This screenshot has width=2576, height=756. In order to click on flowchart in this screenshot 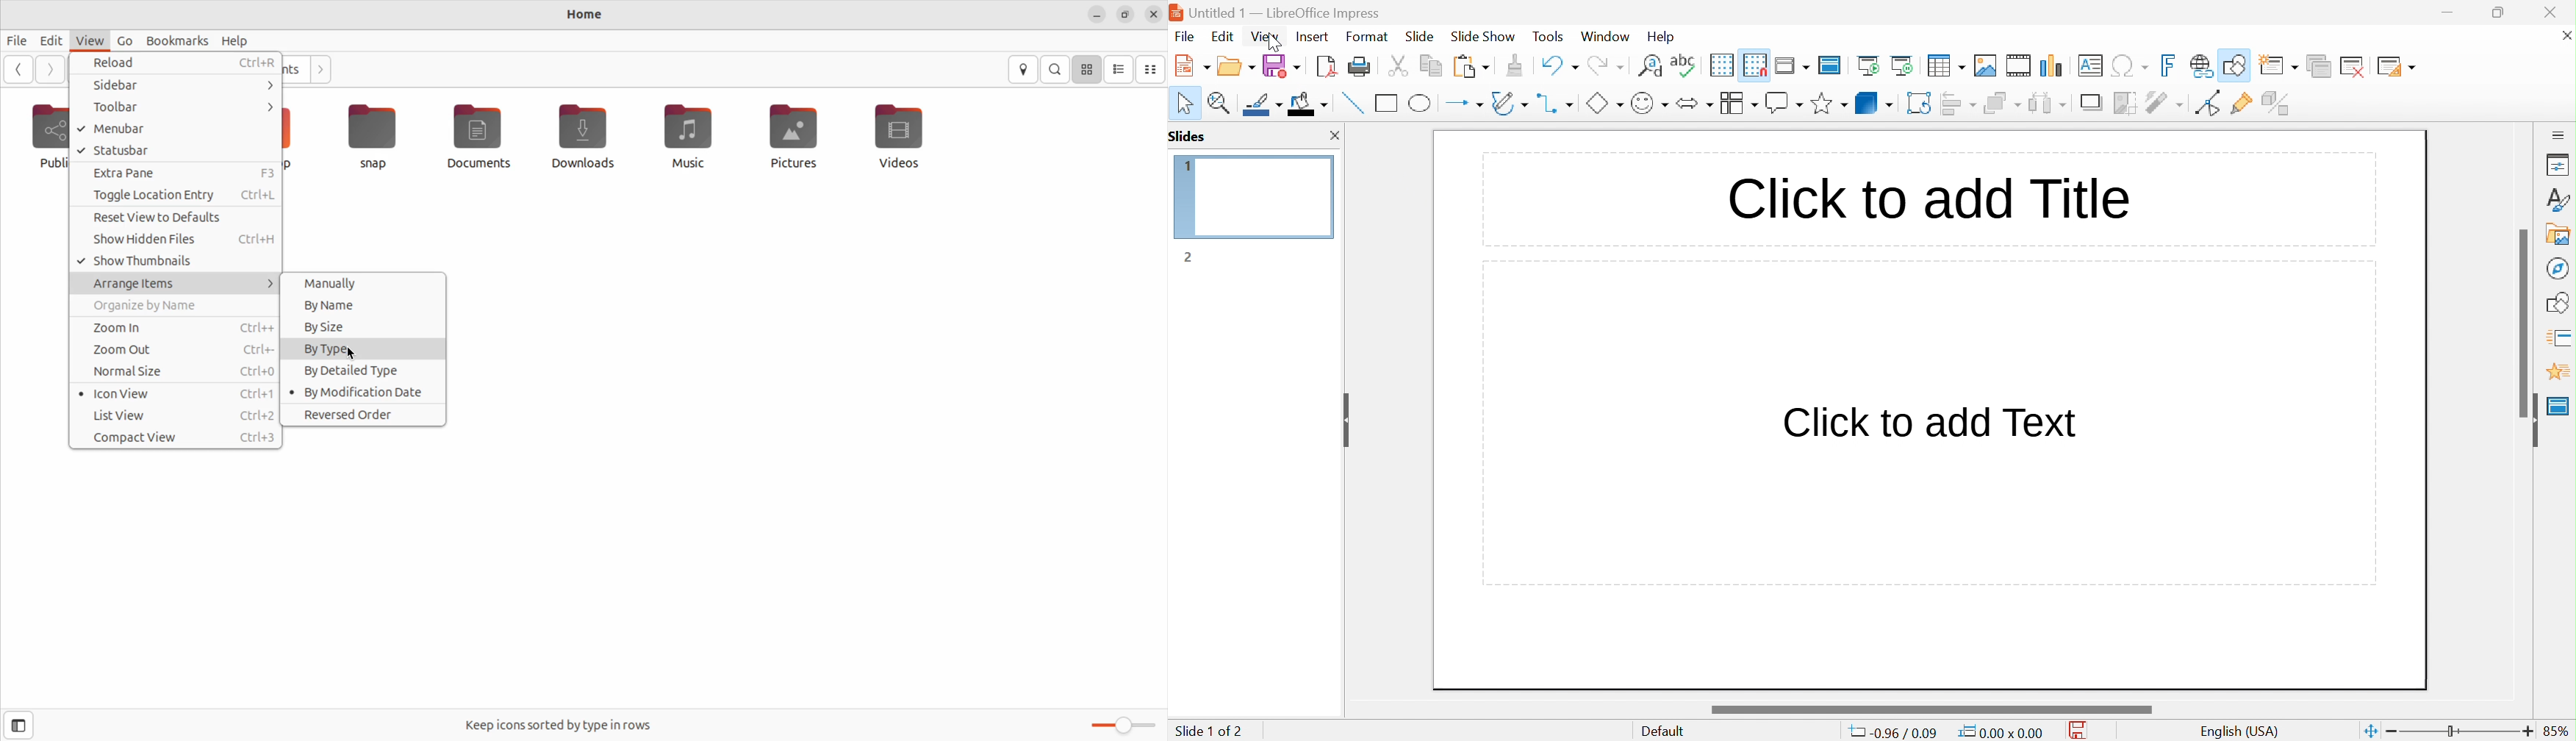, I will do `click(1738, 103)`.